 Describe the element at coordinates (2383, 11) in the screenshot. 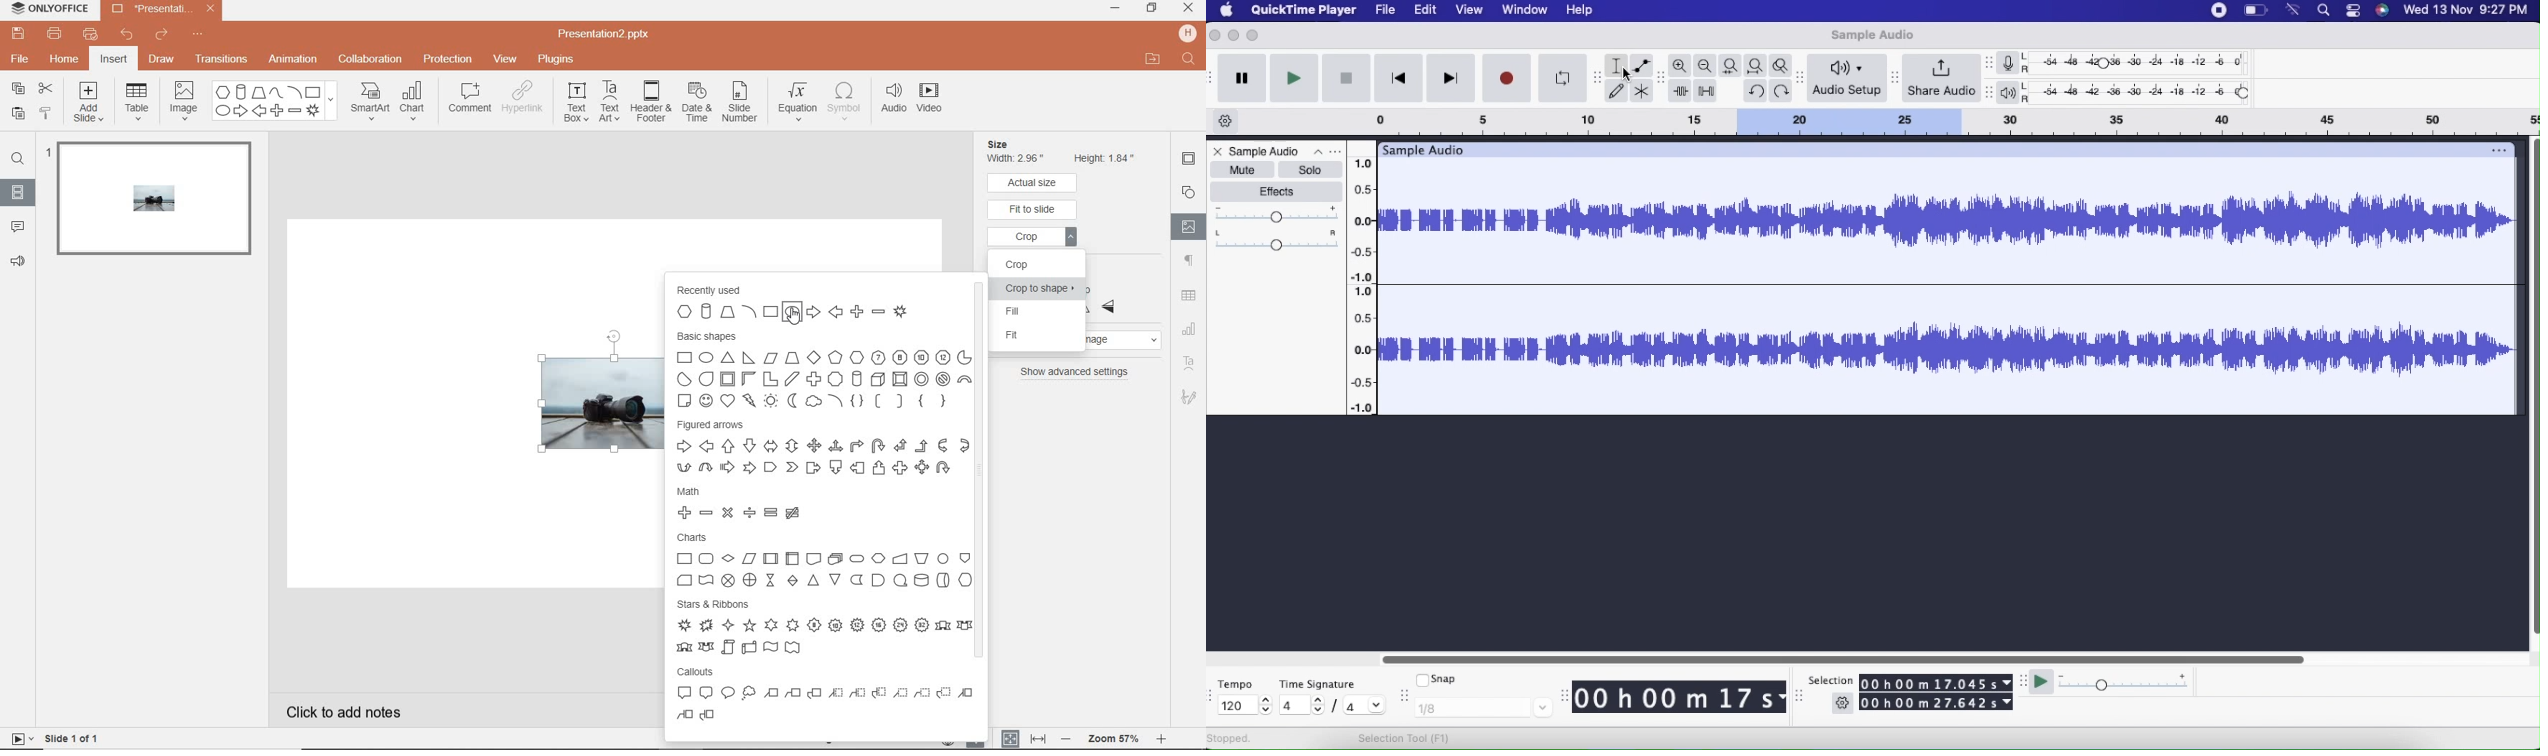

I see `app icon` at that location.